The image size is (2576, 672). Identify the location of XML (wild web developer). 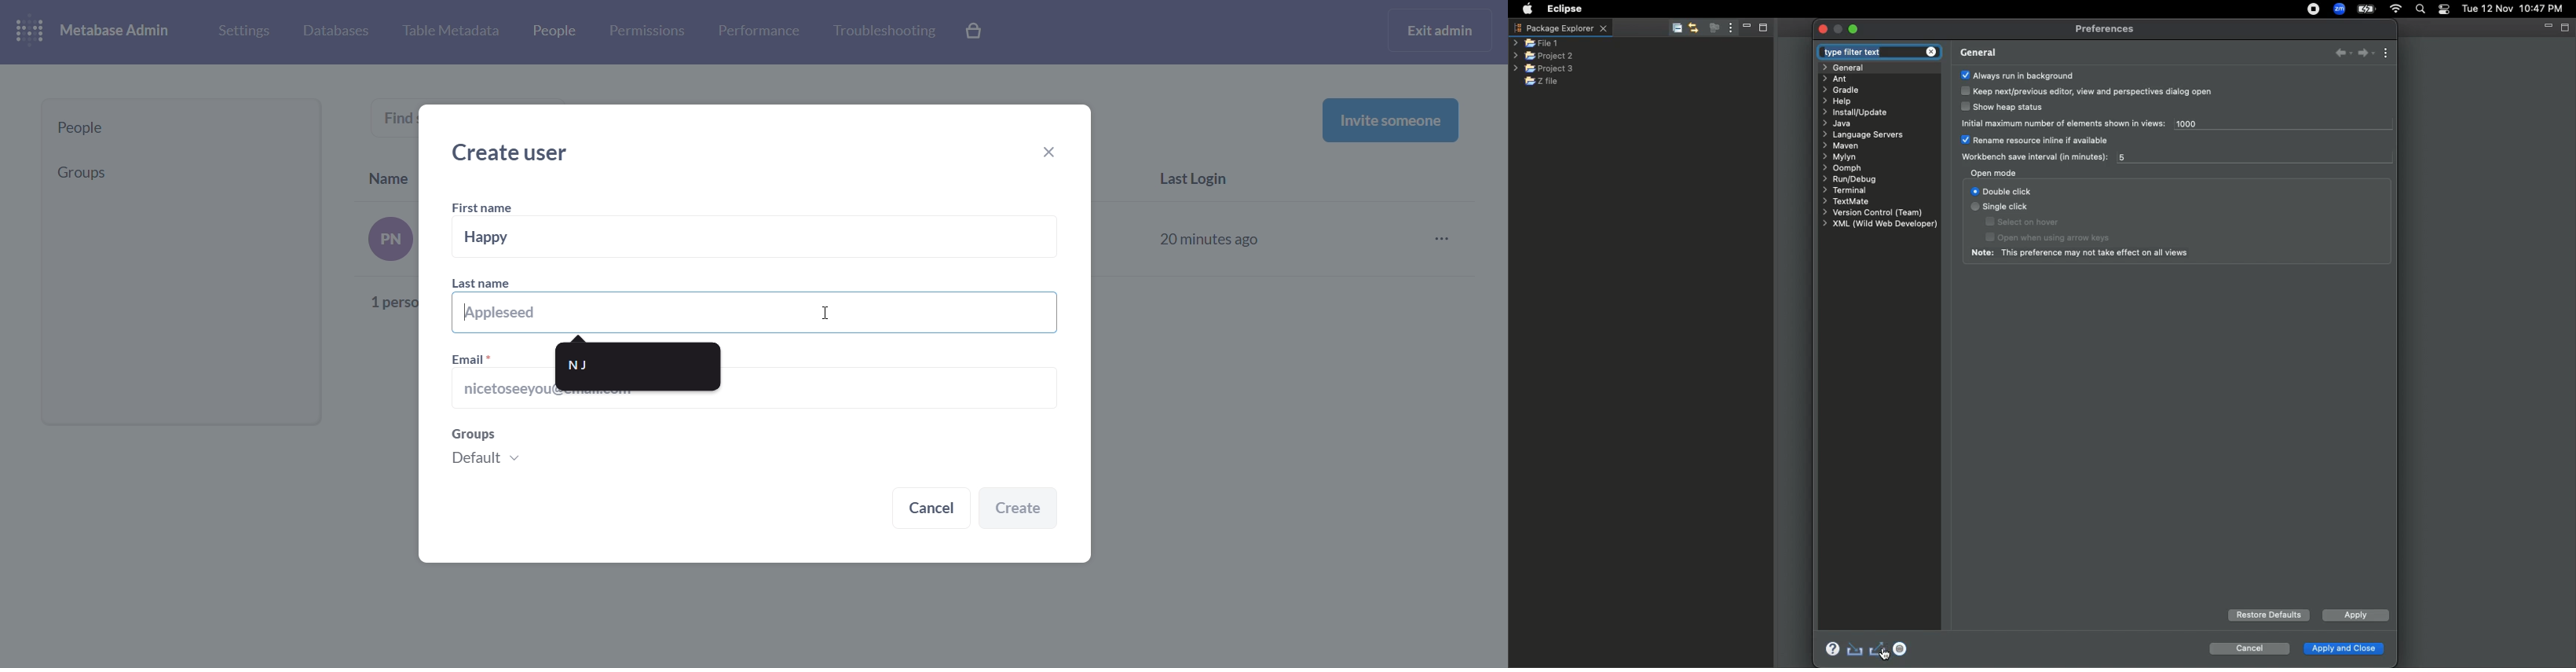
(1880, 224).